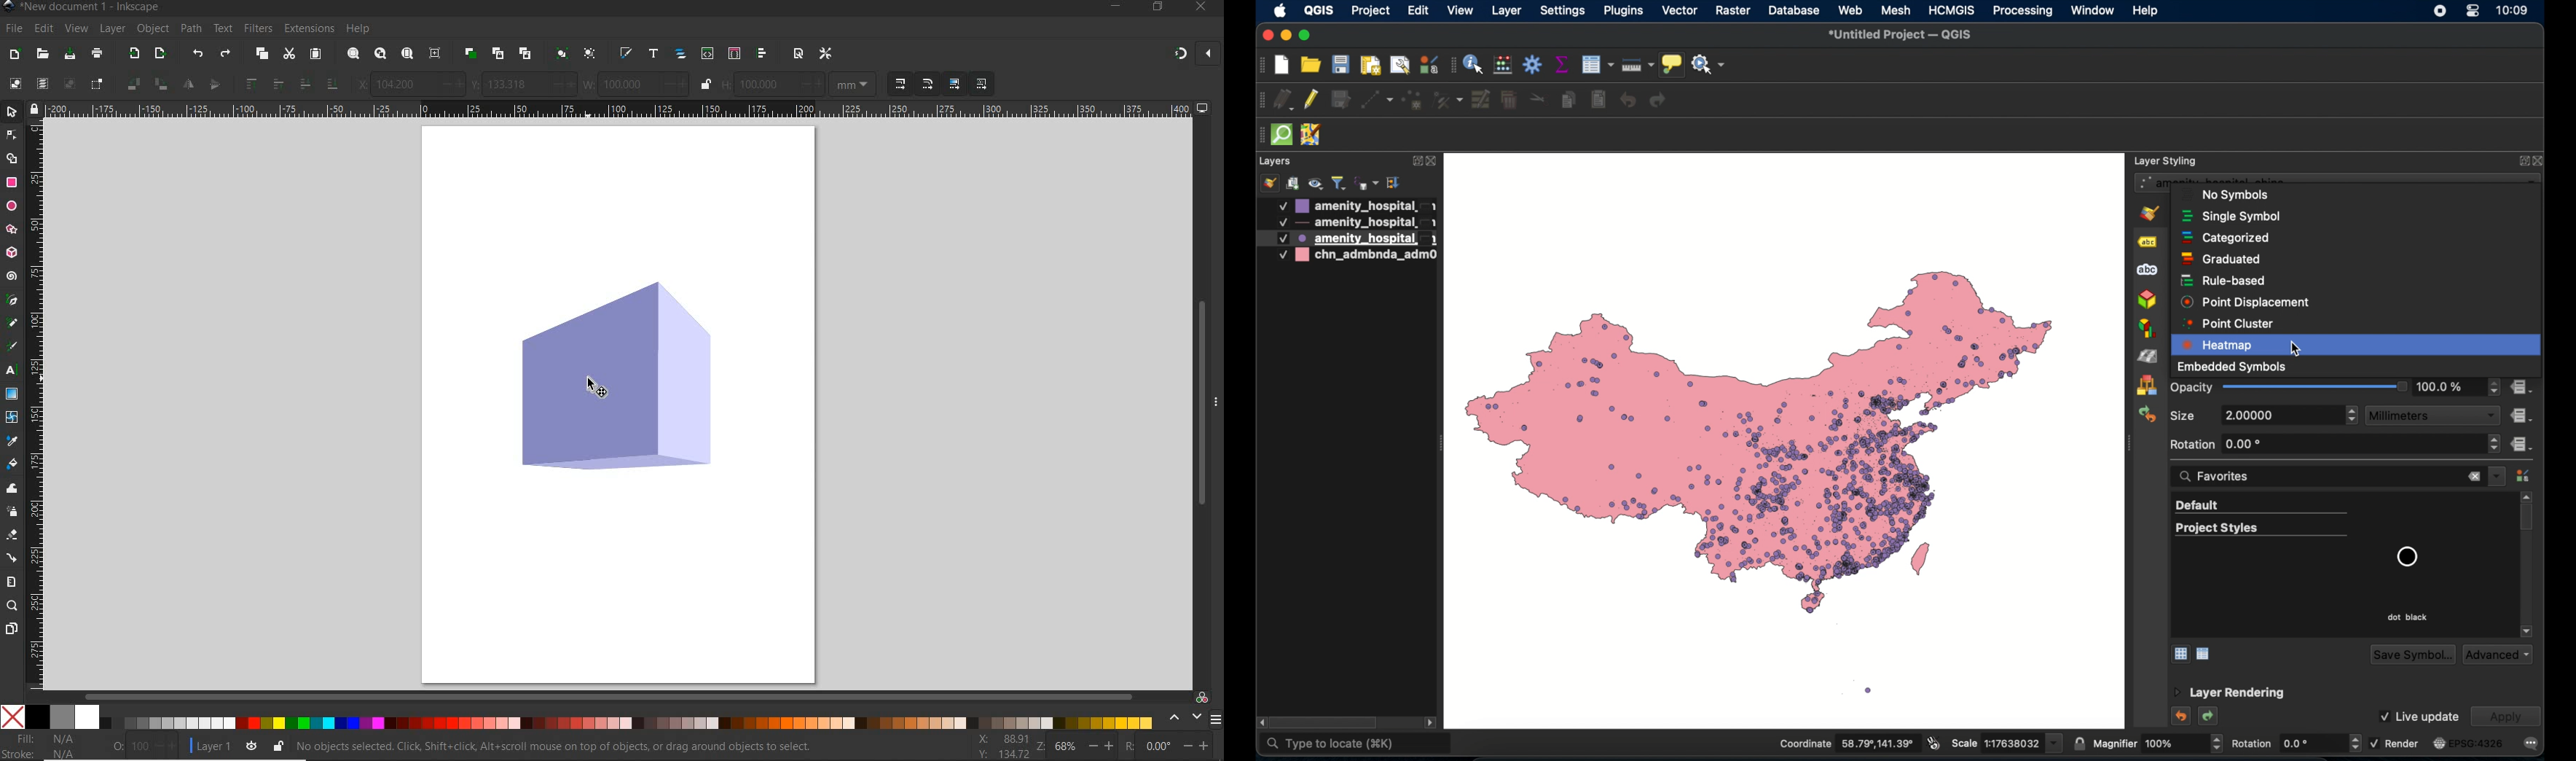 Image resolution: width=2576 pixels, height=784 pixels. Describe the element at coordinates (2167, 160) in the screenshot. I see `layer styling` at that location.